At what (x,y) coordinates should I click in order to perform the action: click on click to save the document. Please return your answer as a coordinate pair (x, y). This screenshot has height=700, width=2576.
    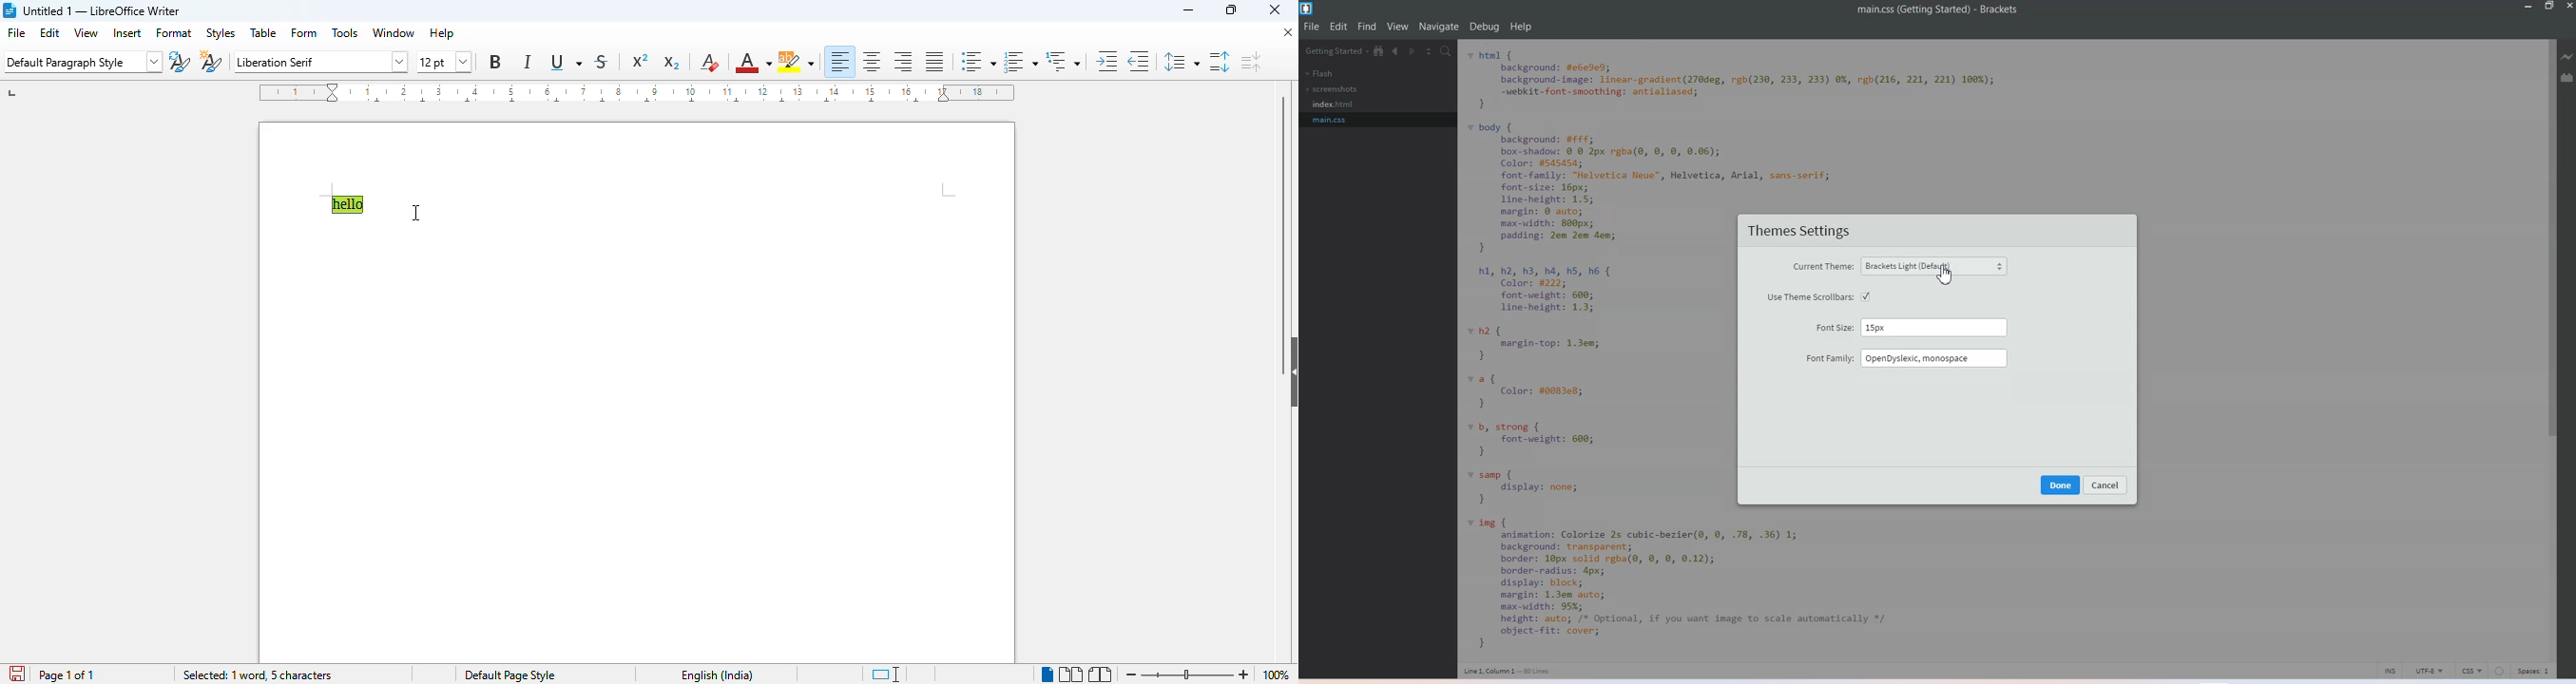
    Looking at the image, I should click on (18, 674).